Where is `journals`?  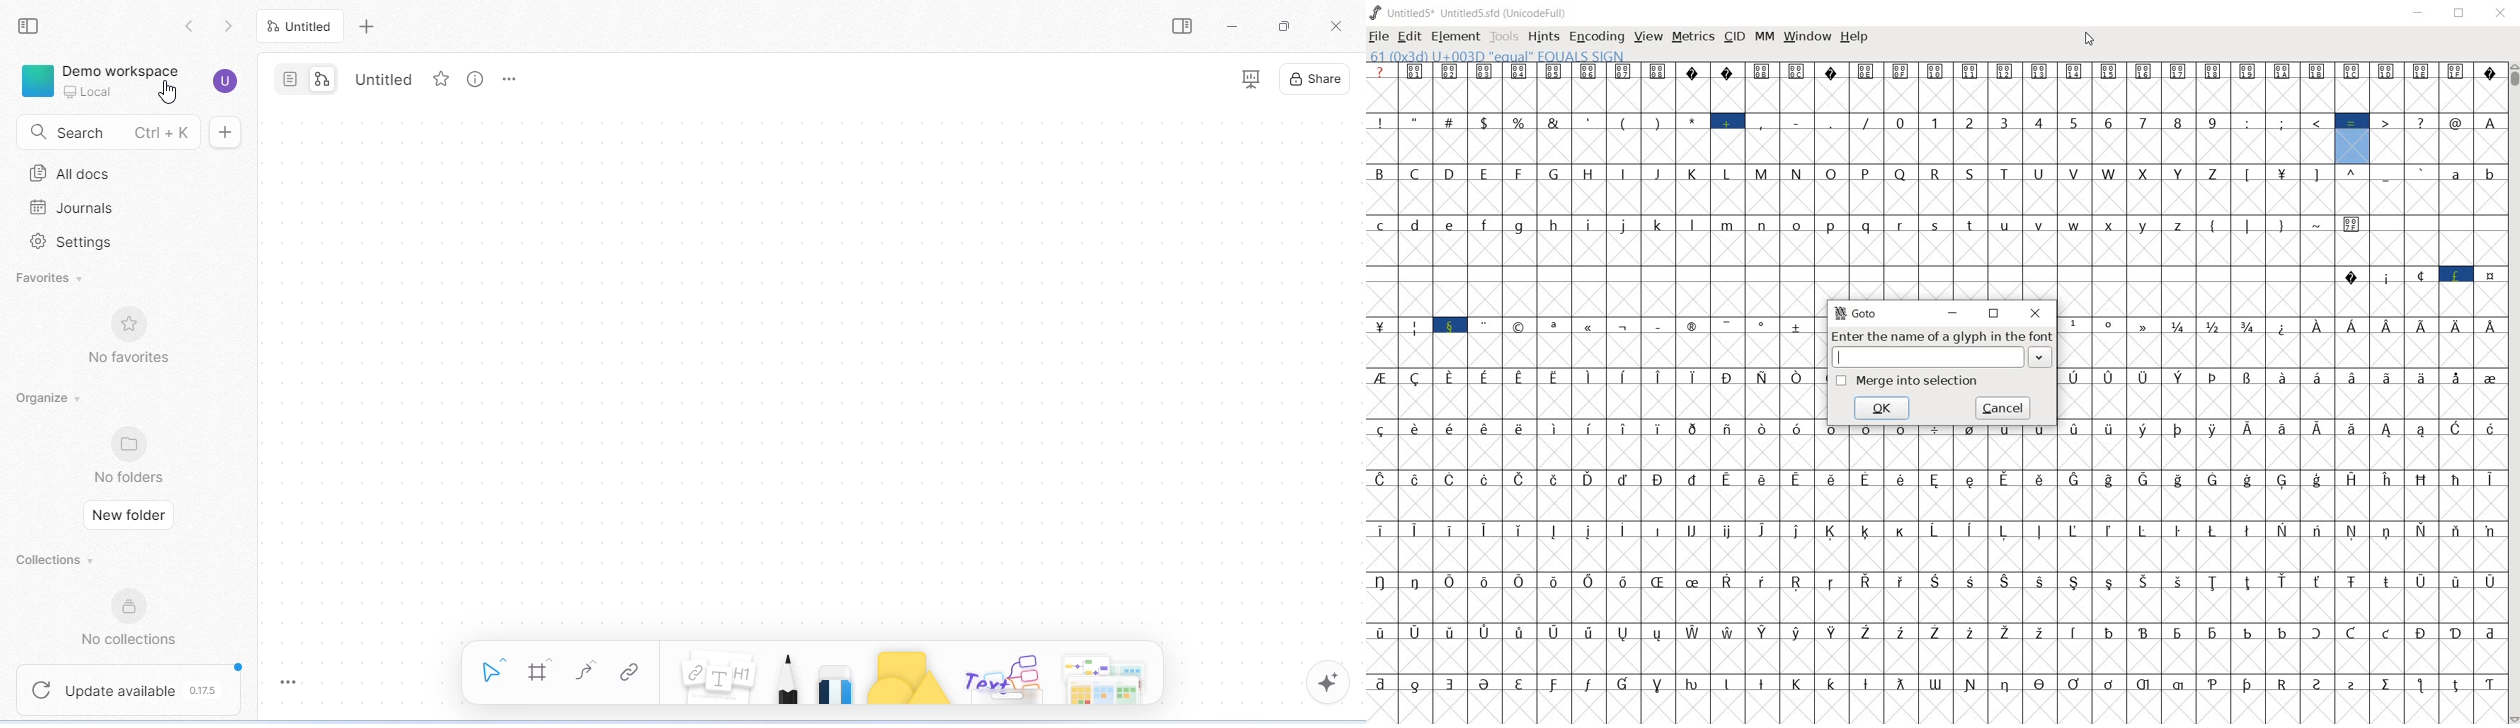
journals is located at coordinates (74, 208).